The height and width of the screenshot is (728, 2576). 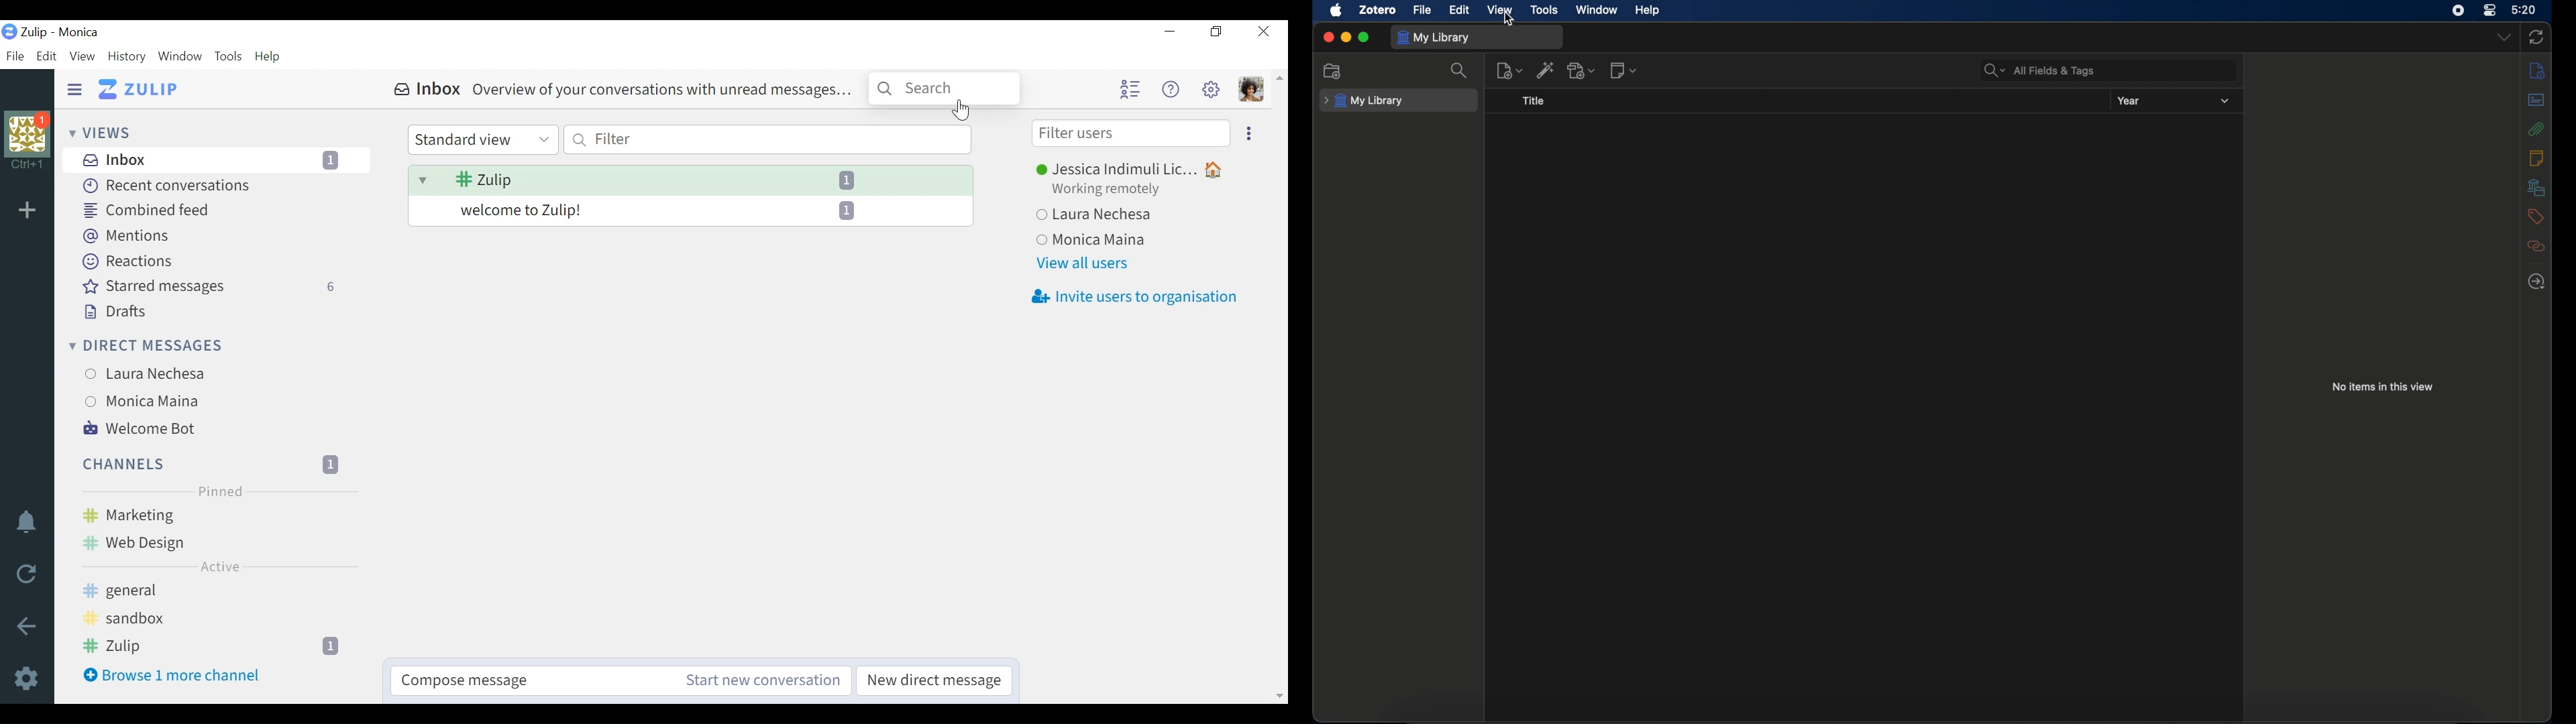 What do you see at coordinates (1169, 89) in the screenshot?
I see `Help menu` at bounding box center [1169, 89].